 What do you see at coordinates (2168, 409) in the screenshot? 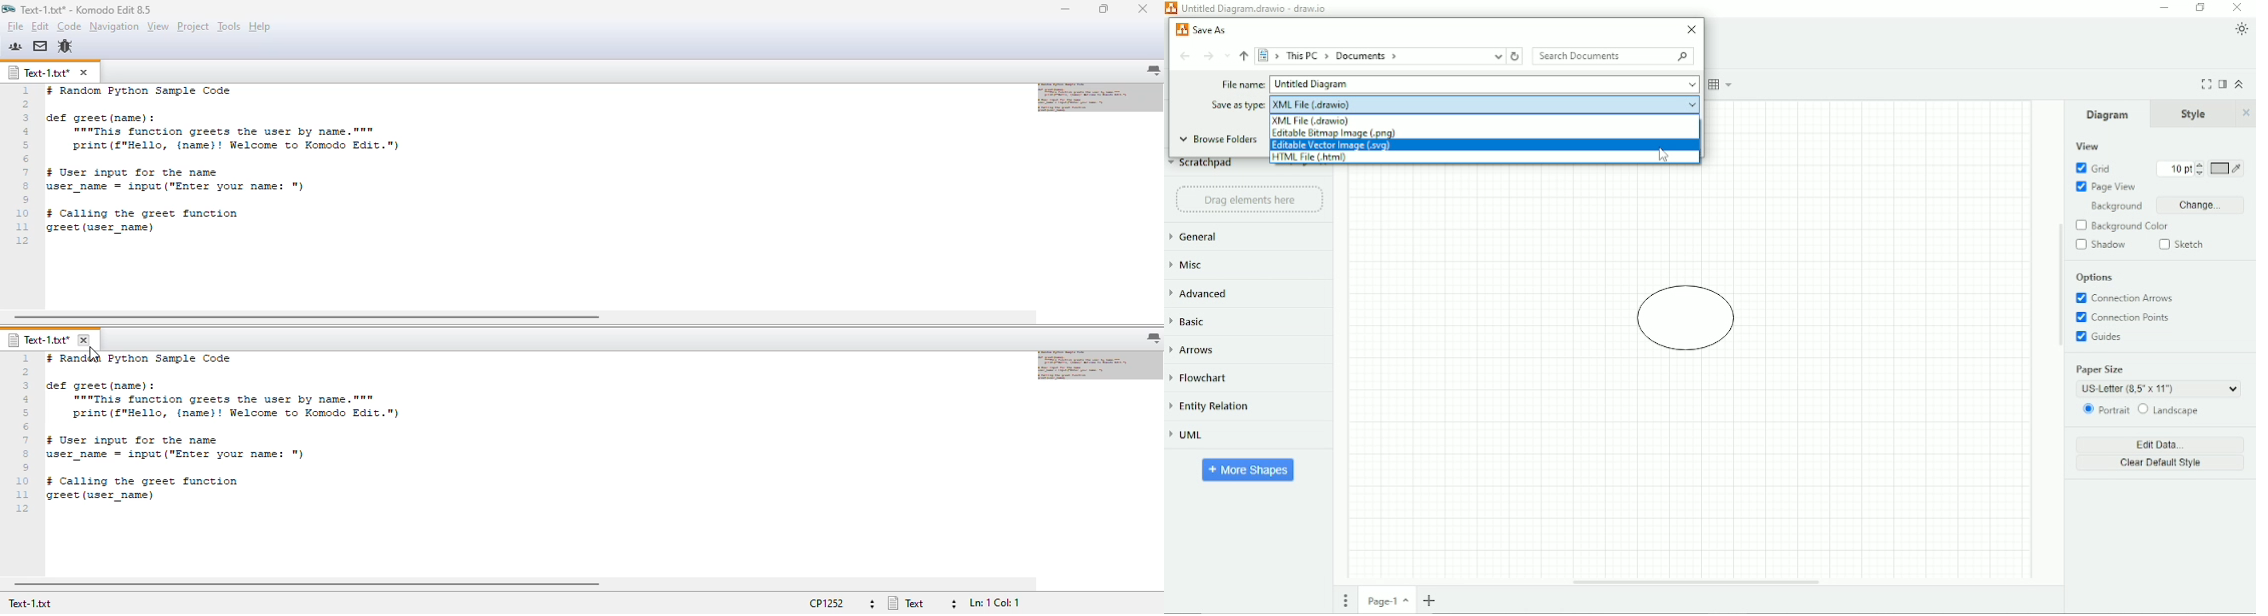
I see `Landscape` at bounding box center [2168, 409].